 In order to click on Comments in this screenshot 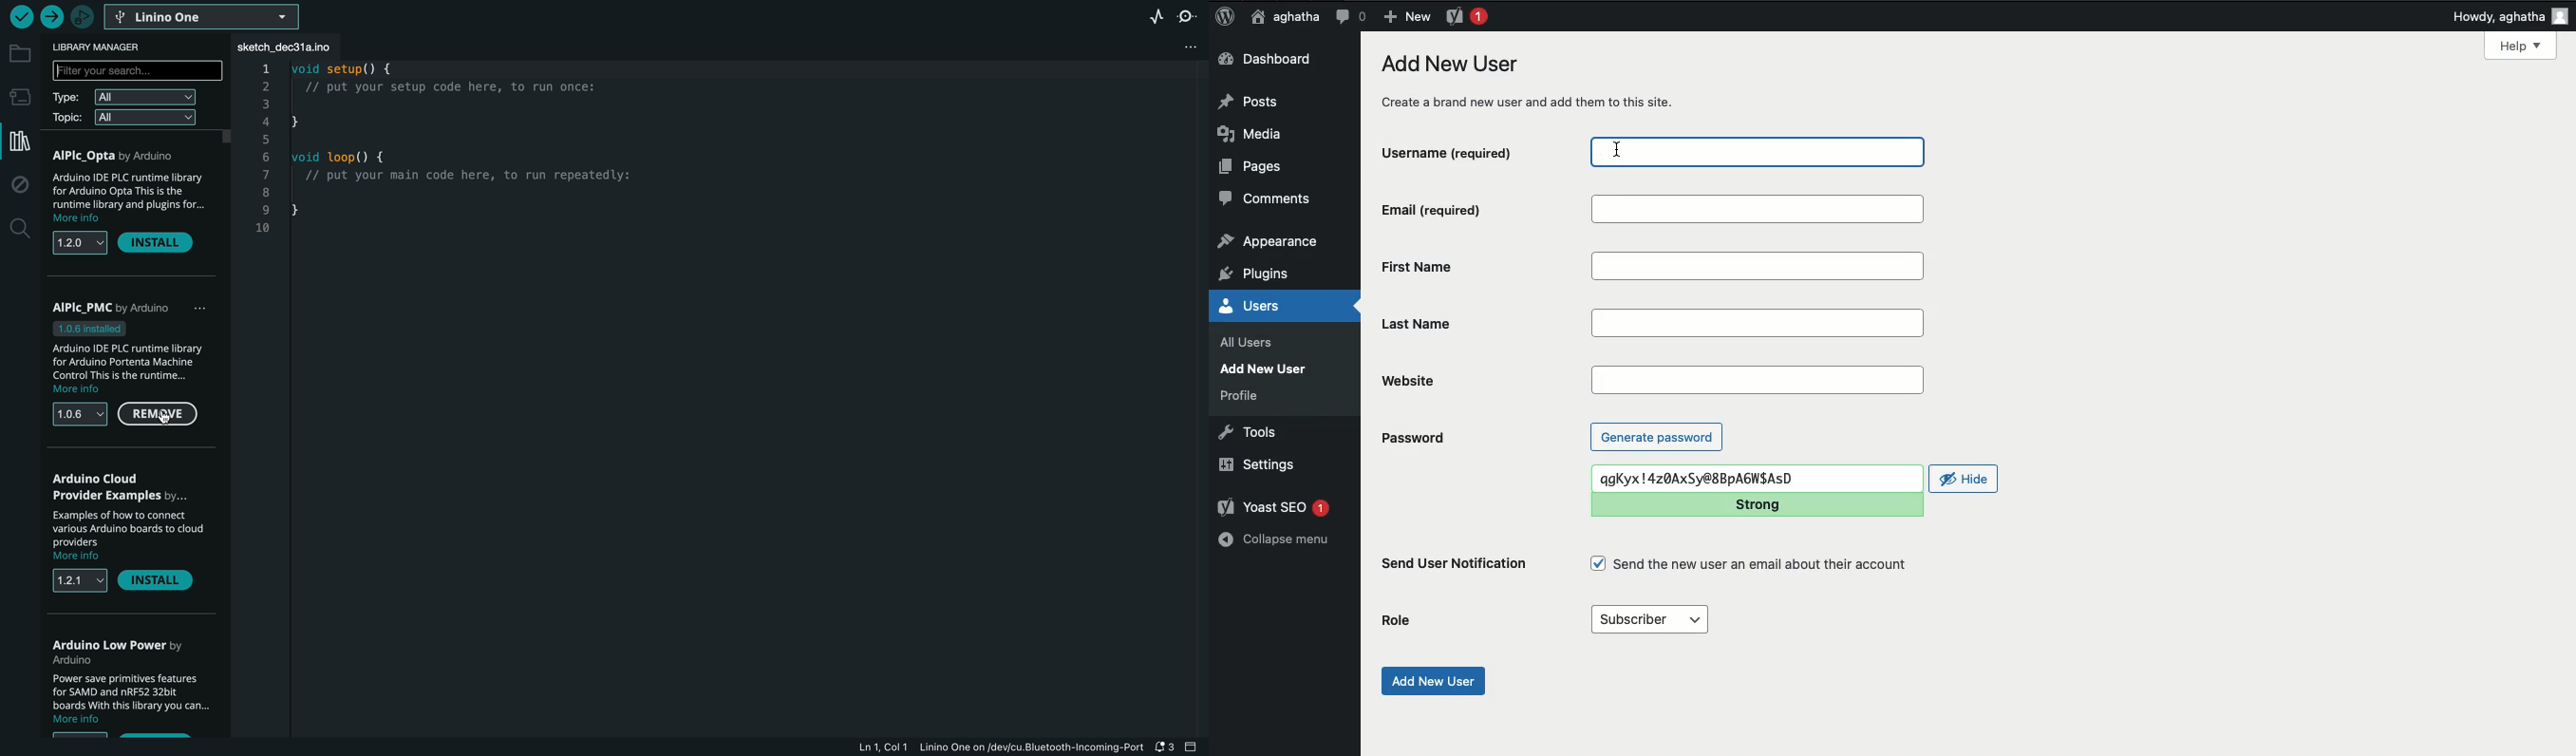, I will do `click(1267, 201)`.